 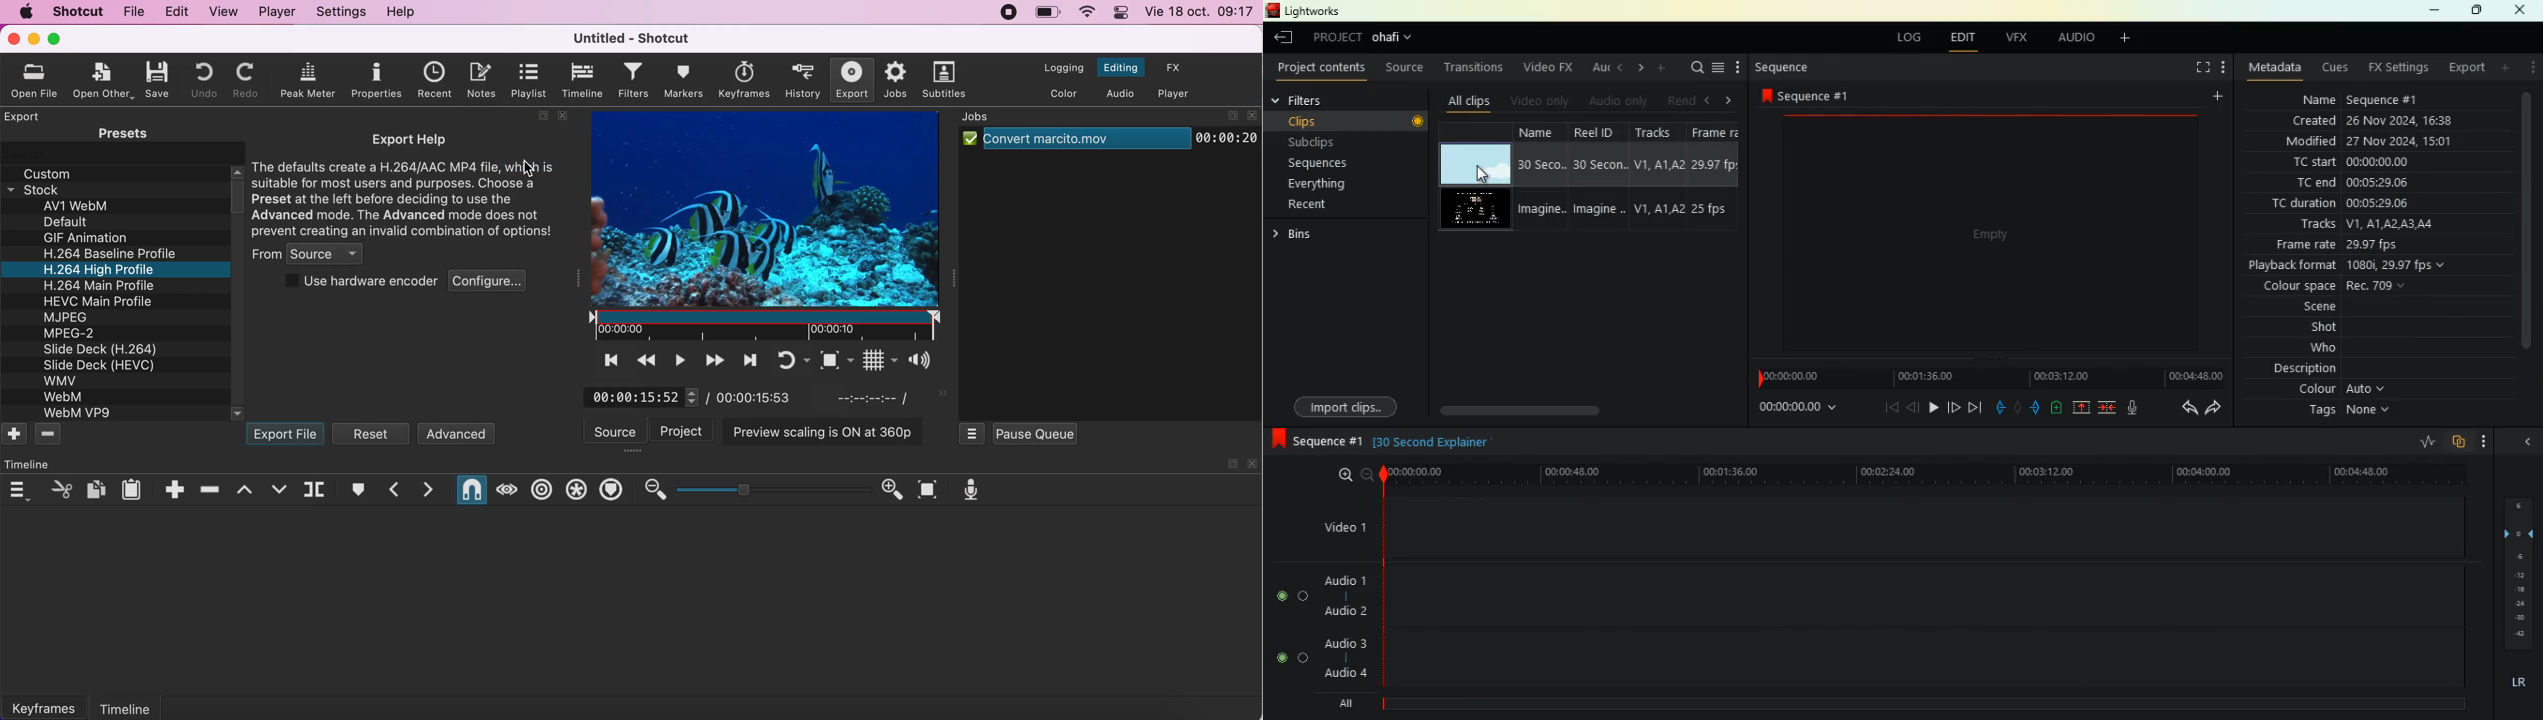 I want to click on recent, so click(x=432, y=80).